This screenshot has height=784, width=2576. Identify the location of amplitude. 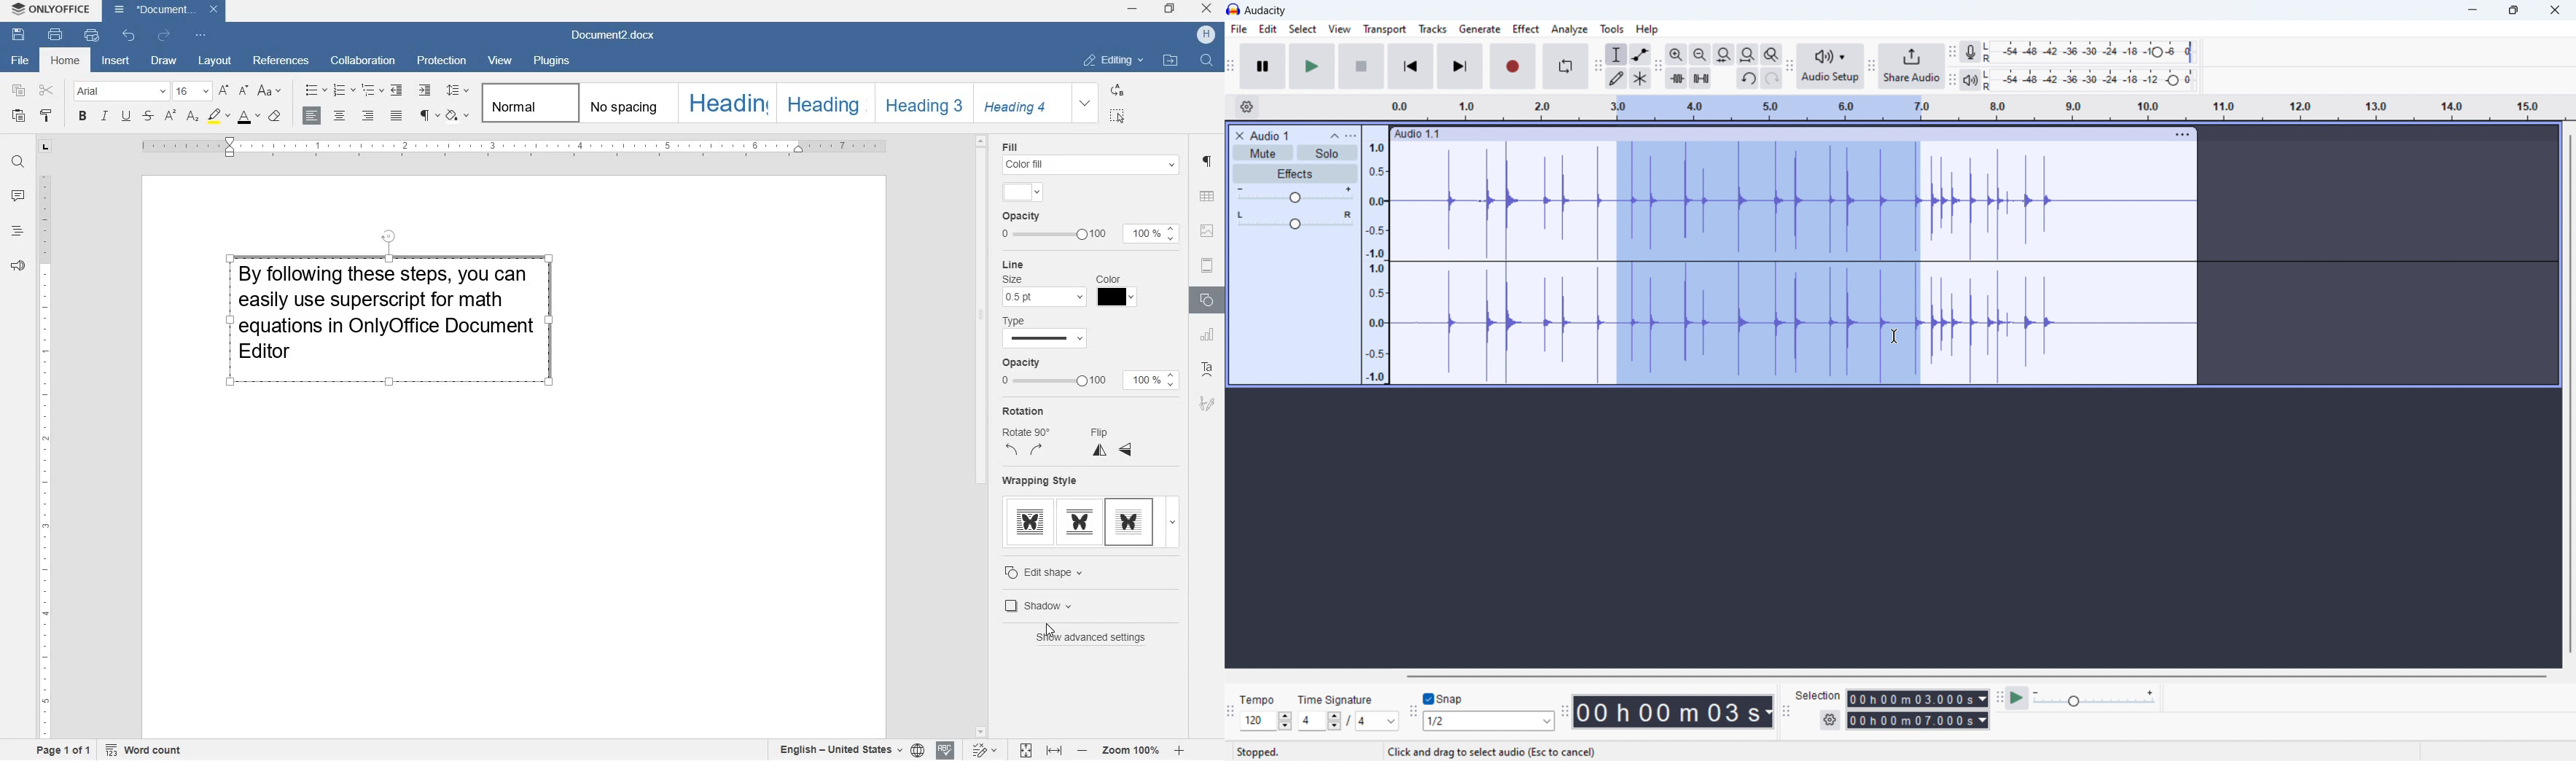
(1375, 254).